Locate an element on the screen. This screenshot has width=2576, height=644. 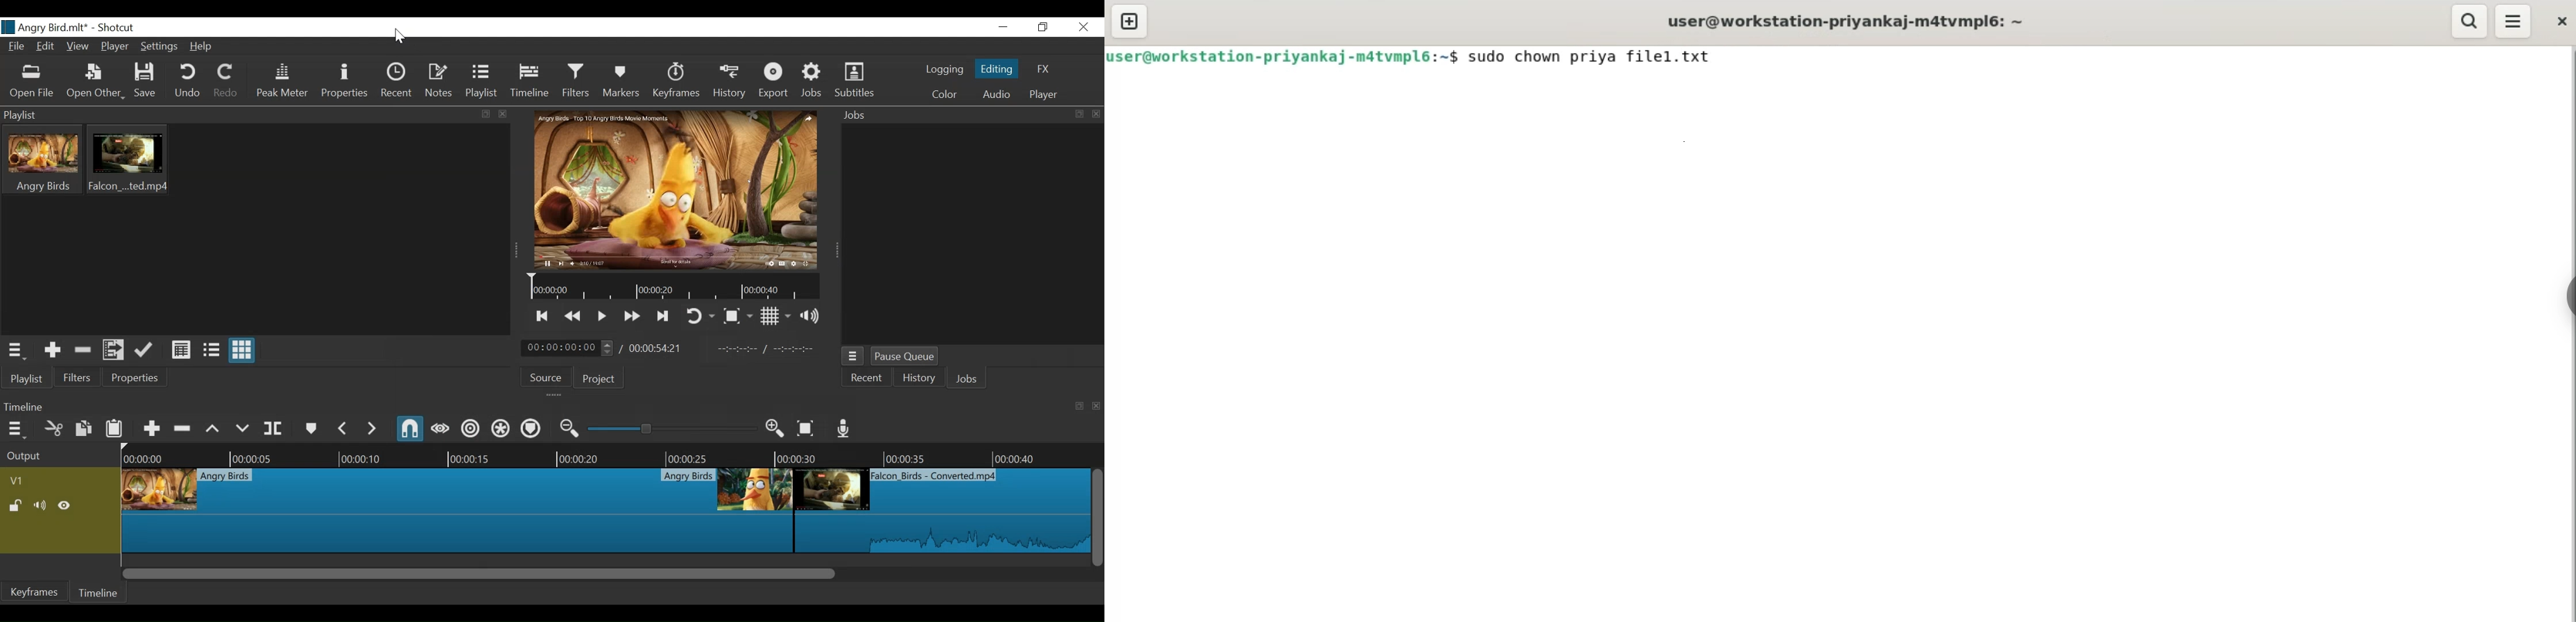
Redo is located at coordinates (224, 81).